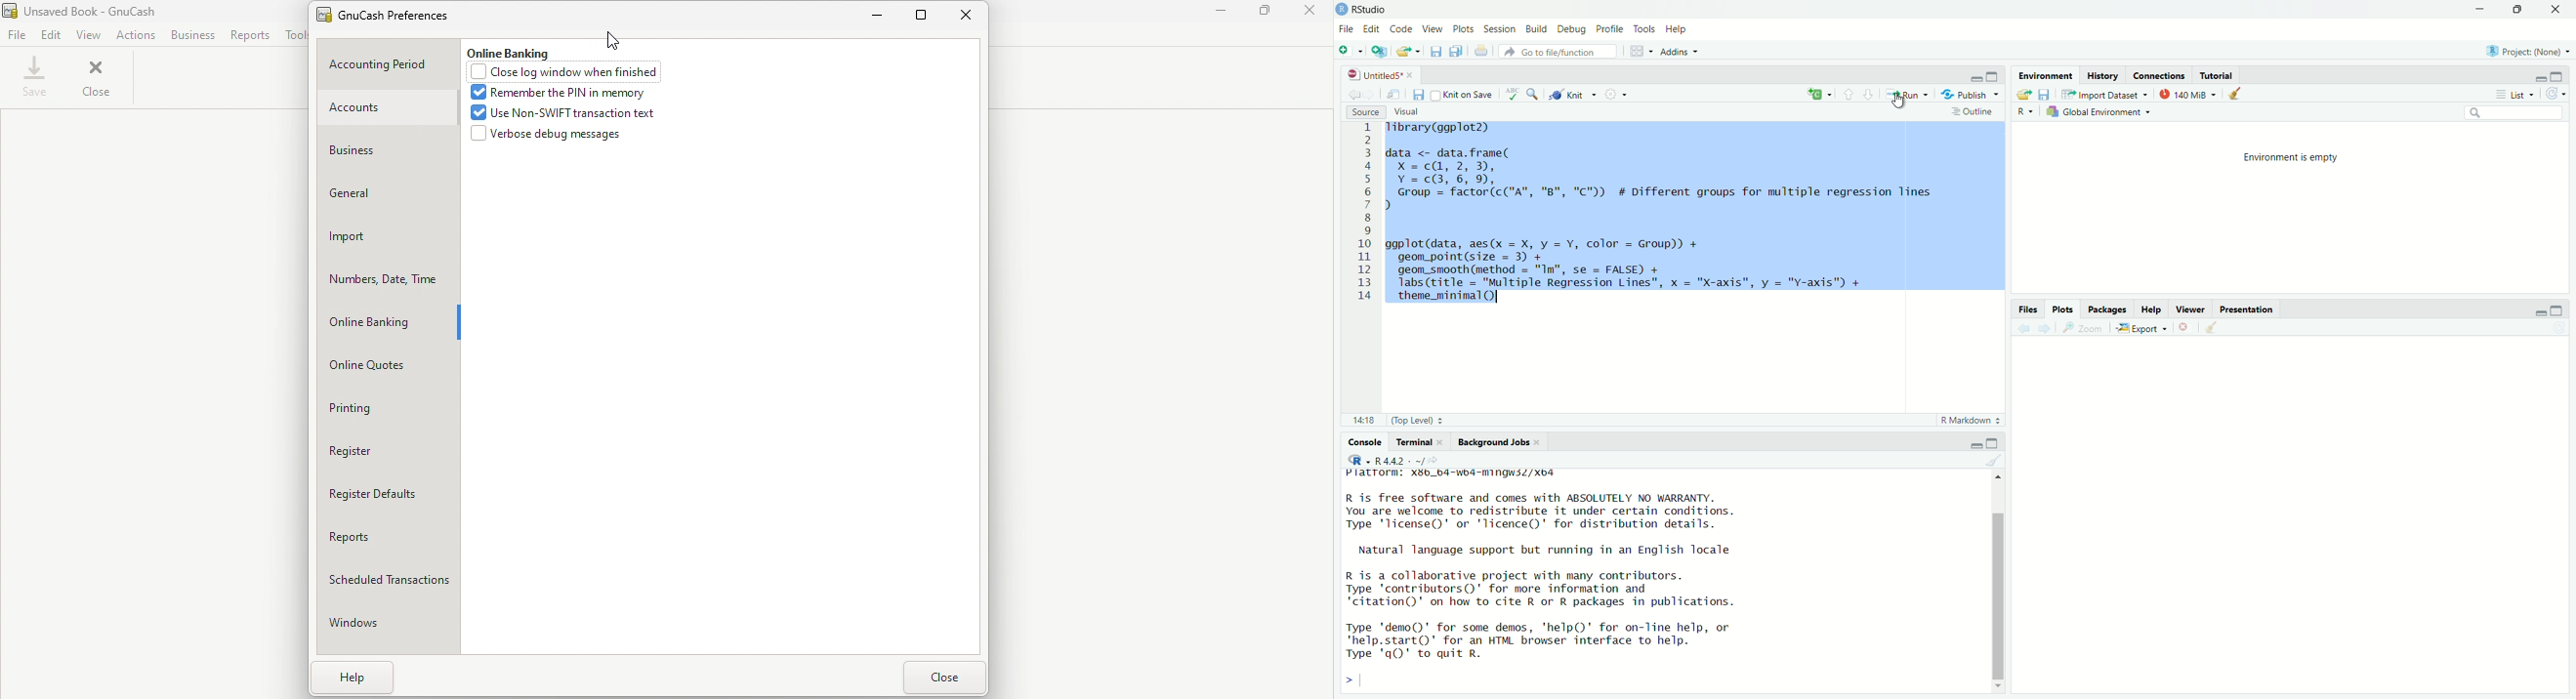 This screenshot has height=700, width=2576. I want to click on History, so click(2102, 77).